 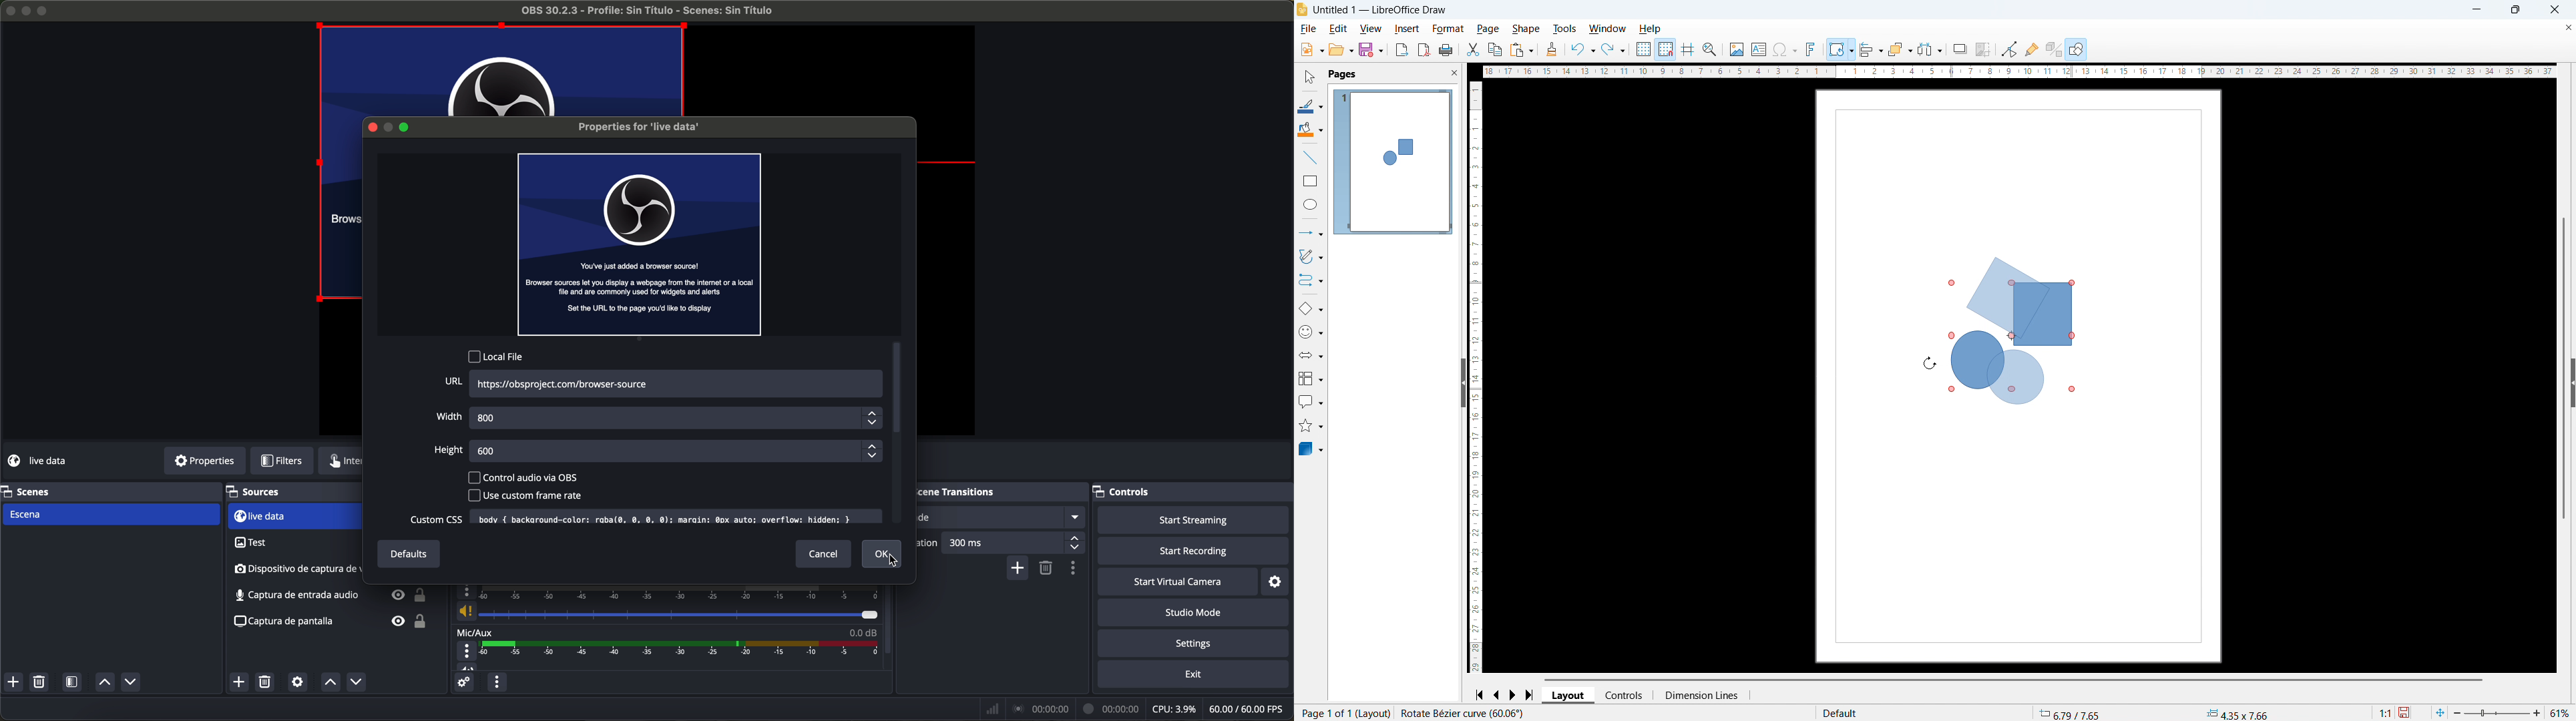 What do you see at coordinates (267, 683) in the screenshot?
I see `remove selected sources` at bounding box center [267, 683].